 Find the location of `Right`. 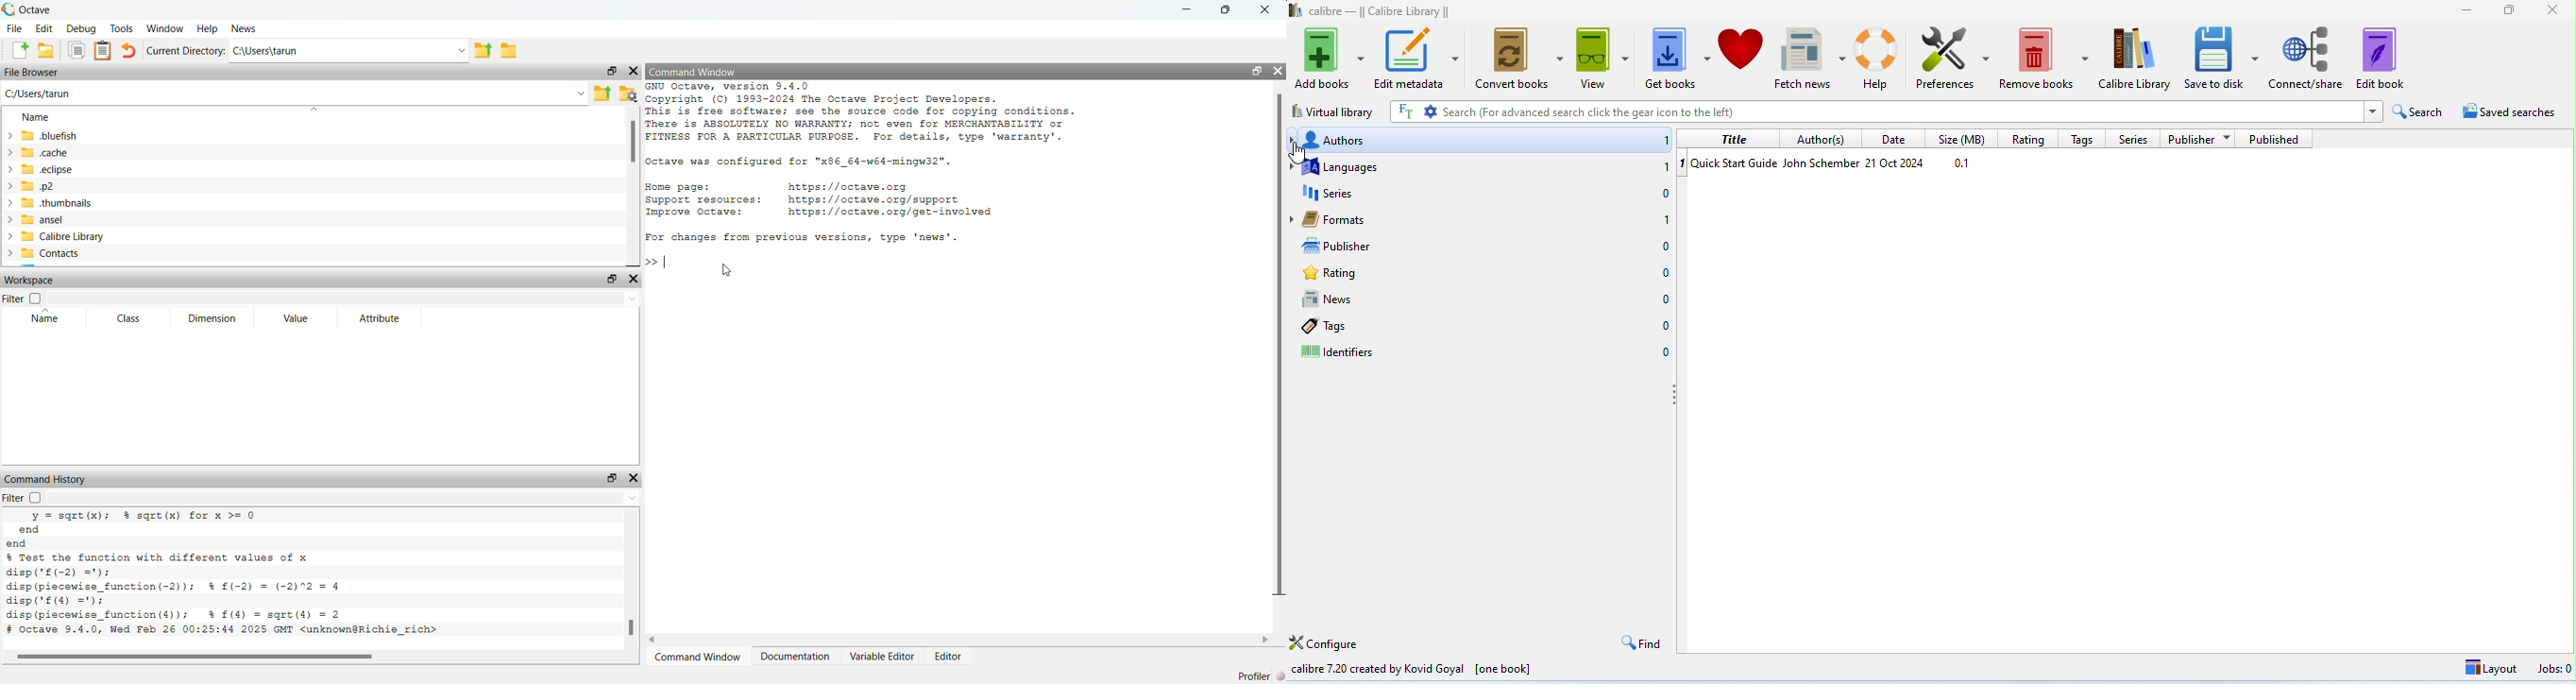

Right is located at coordinates (1267, 638).